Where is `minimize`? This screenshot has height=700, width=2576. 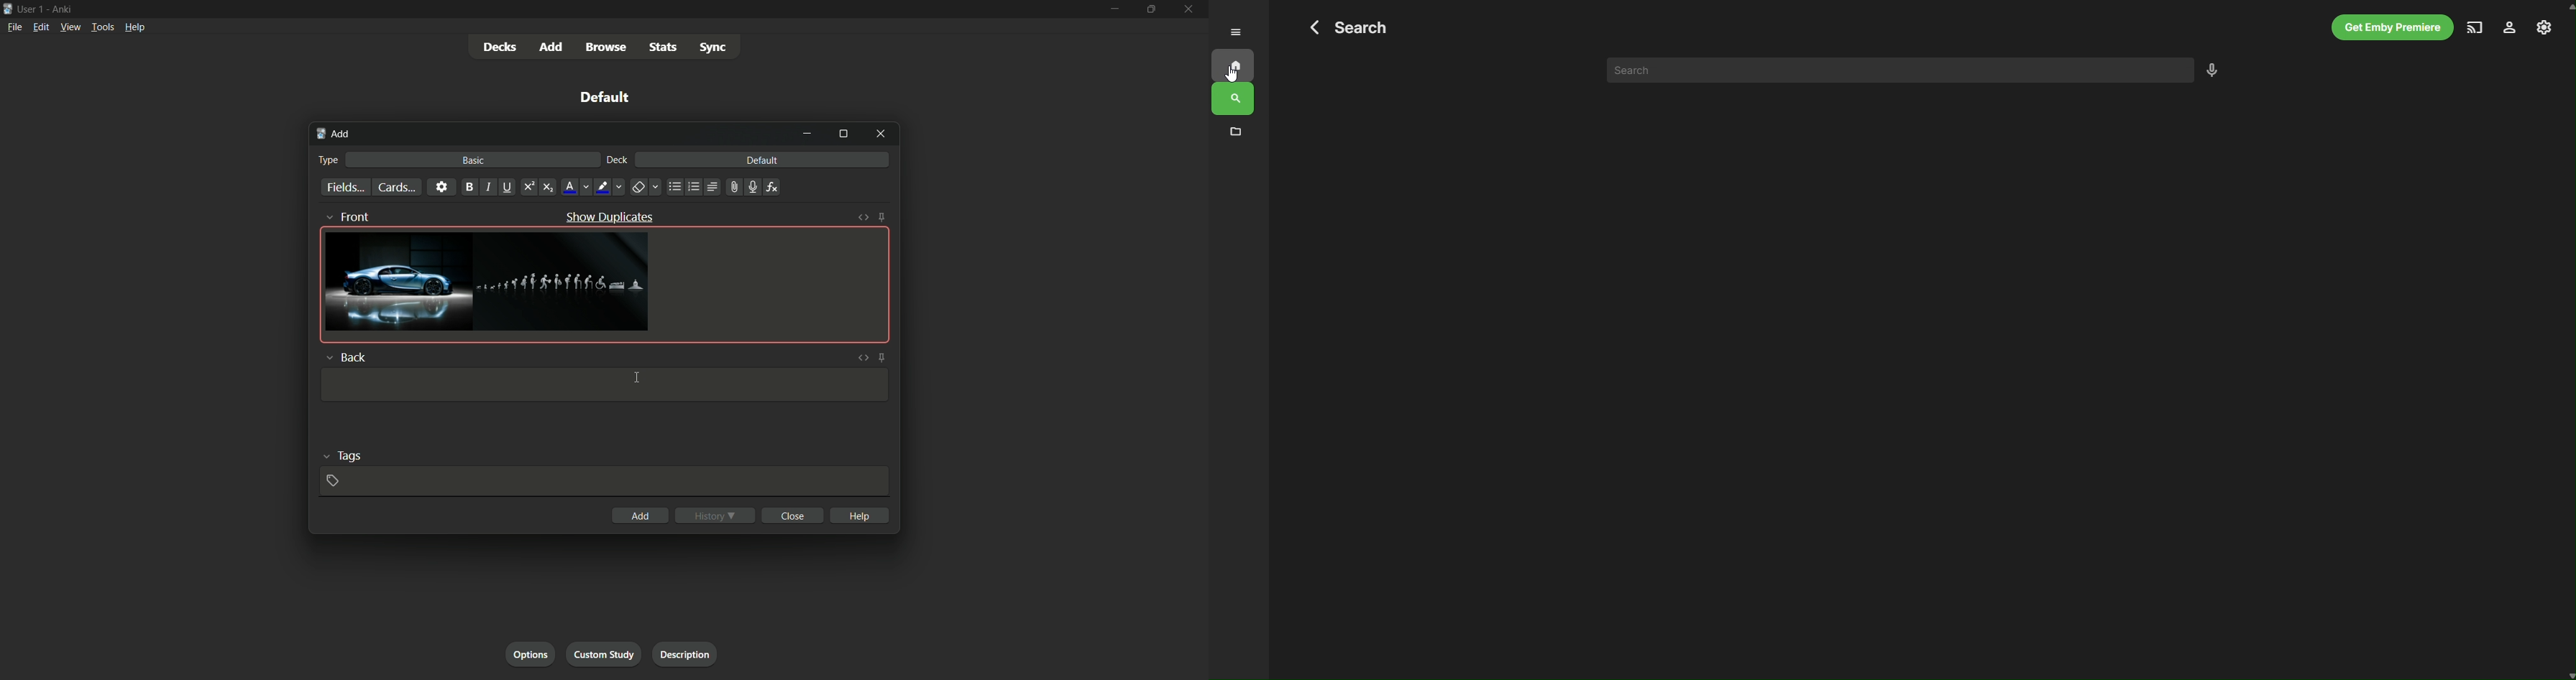
minimize is located at coordinates (1113, 9).